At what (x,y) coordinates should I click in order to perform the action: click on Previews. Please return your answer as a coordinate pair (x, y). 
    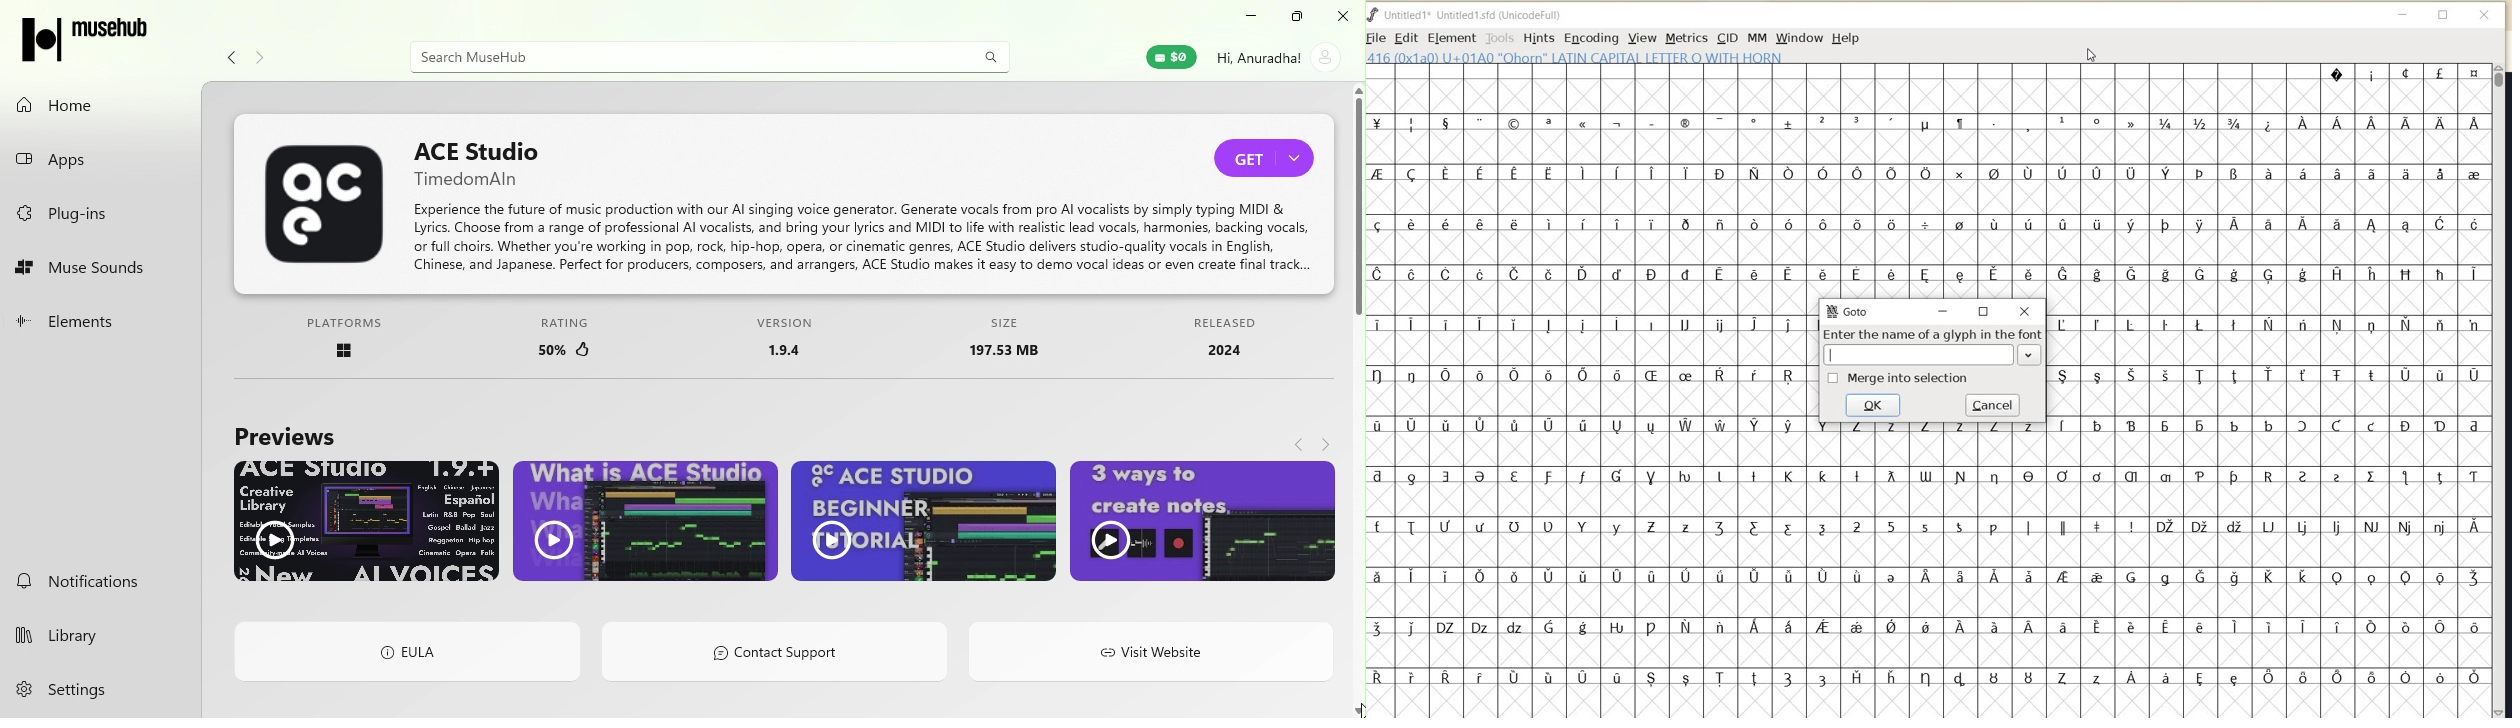
    Looking at the image, I should click on (282, 433).